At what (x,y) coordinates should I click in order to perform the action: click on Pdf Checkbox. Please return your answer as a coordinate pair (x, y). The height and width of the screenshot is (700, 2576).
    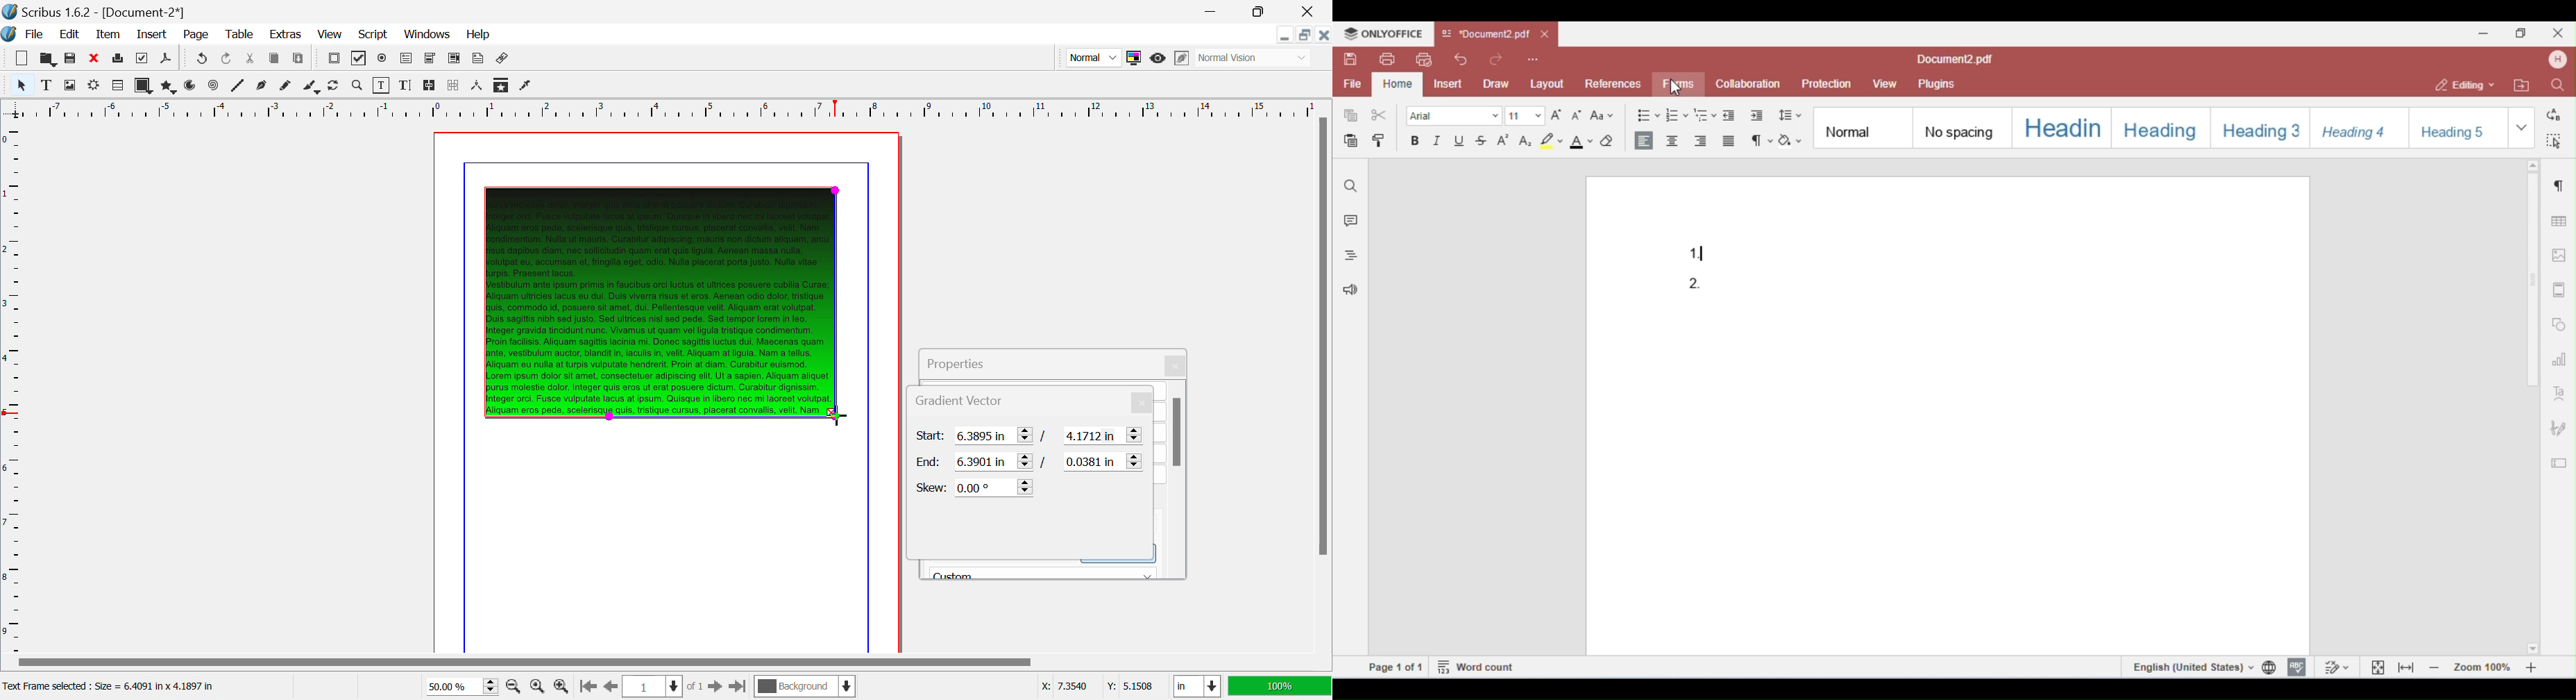
    Looking at the image, I should click on (359, 60).